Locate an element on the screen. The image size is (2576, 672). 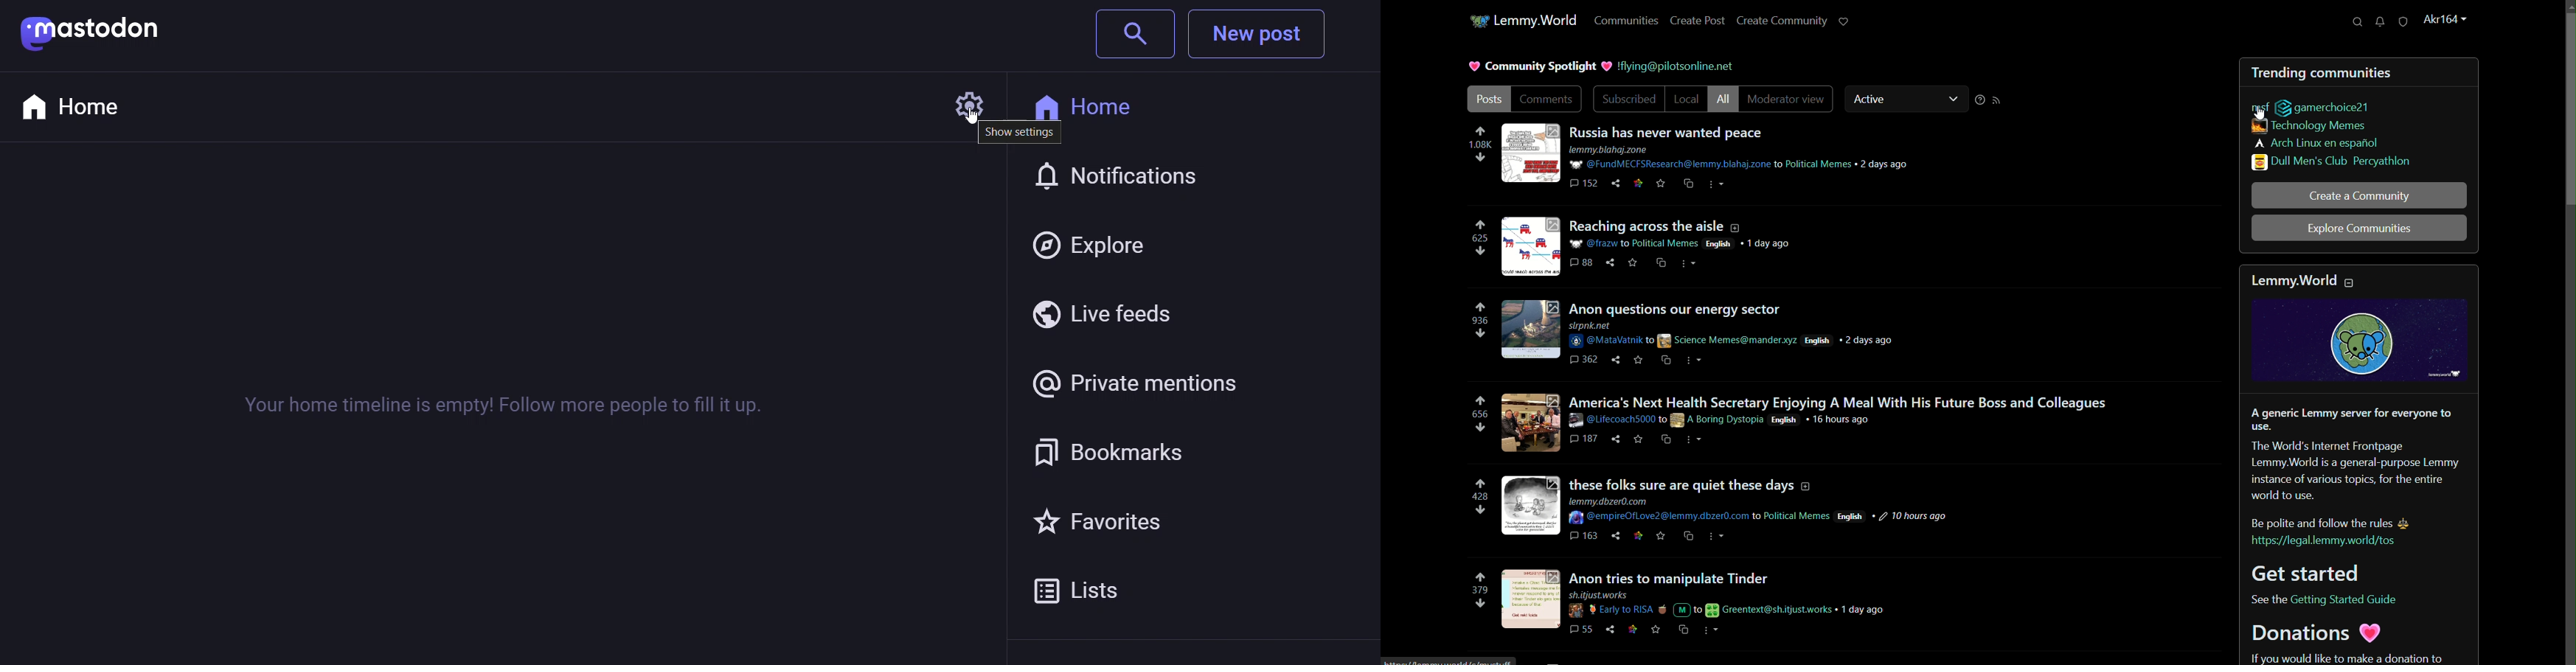
post details is located at coordinates (1763, 510).